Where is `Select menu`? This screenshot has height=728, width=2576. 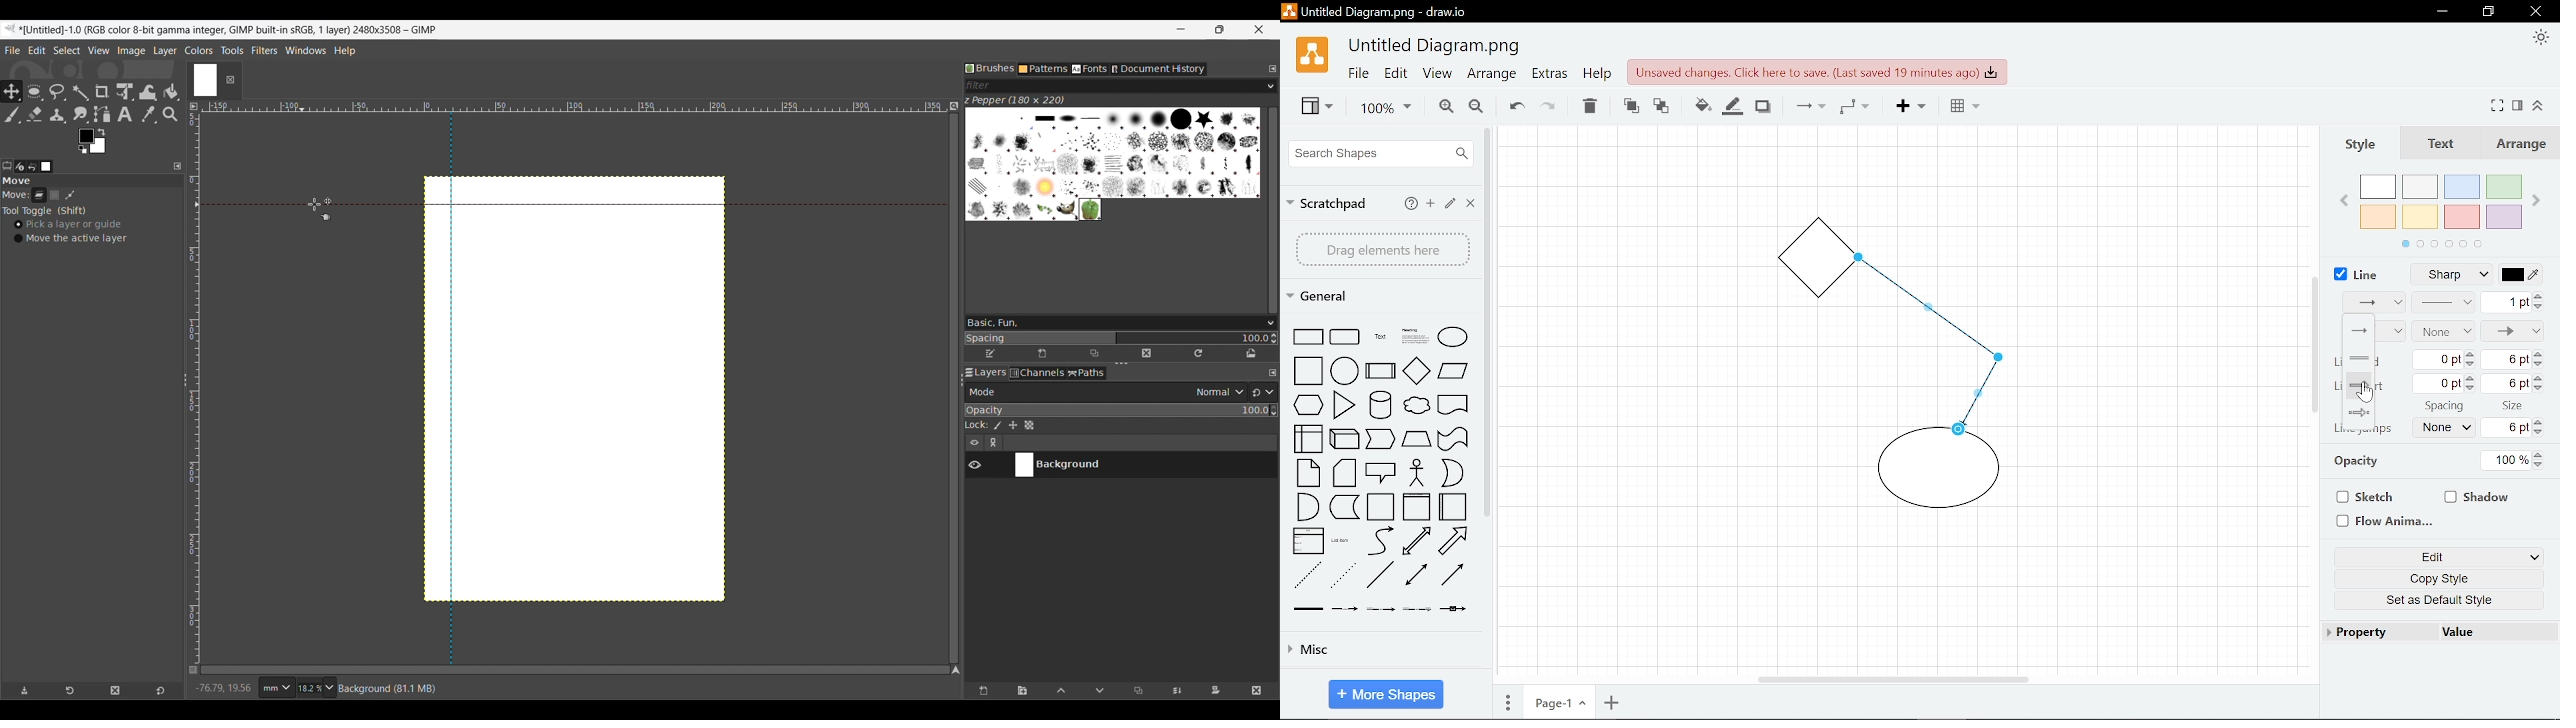
Select menu is located at coordinates (67, 50).